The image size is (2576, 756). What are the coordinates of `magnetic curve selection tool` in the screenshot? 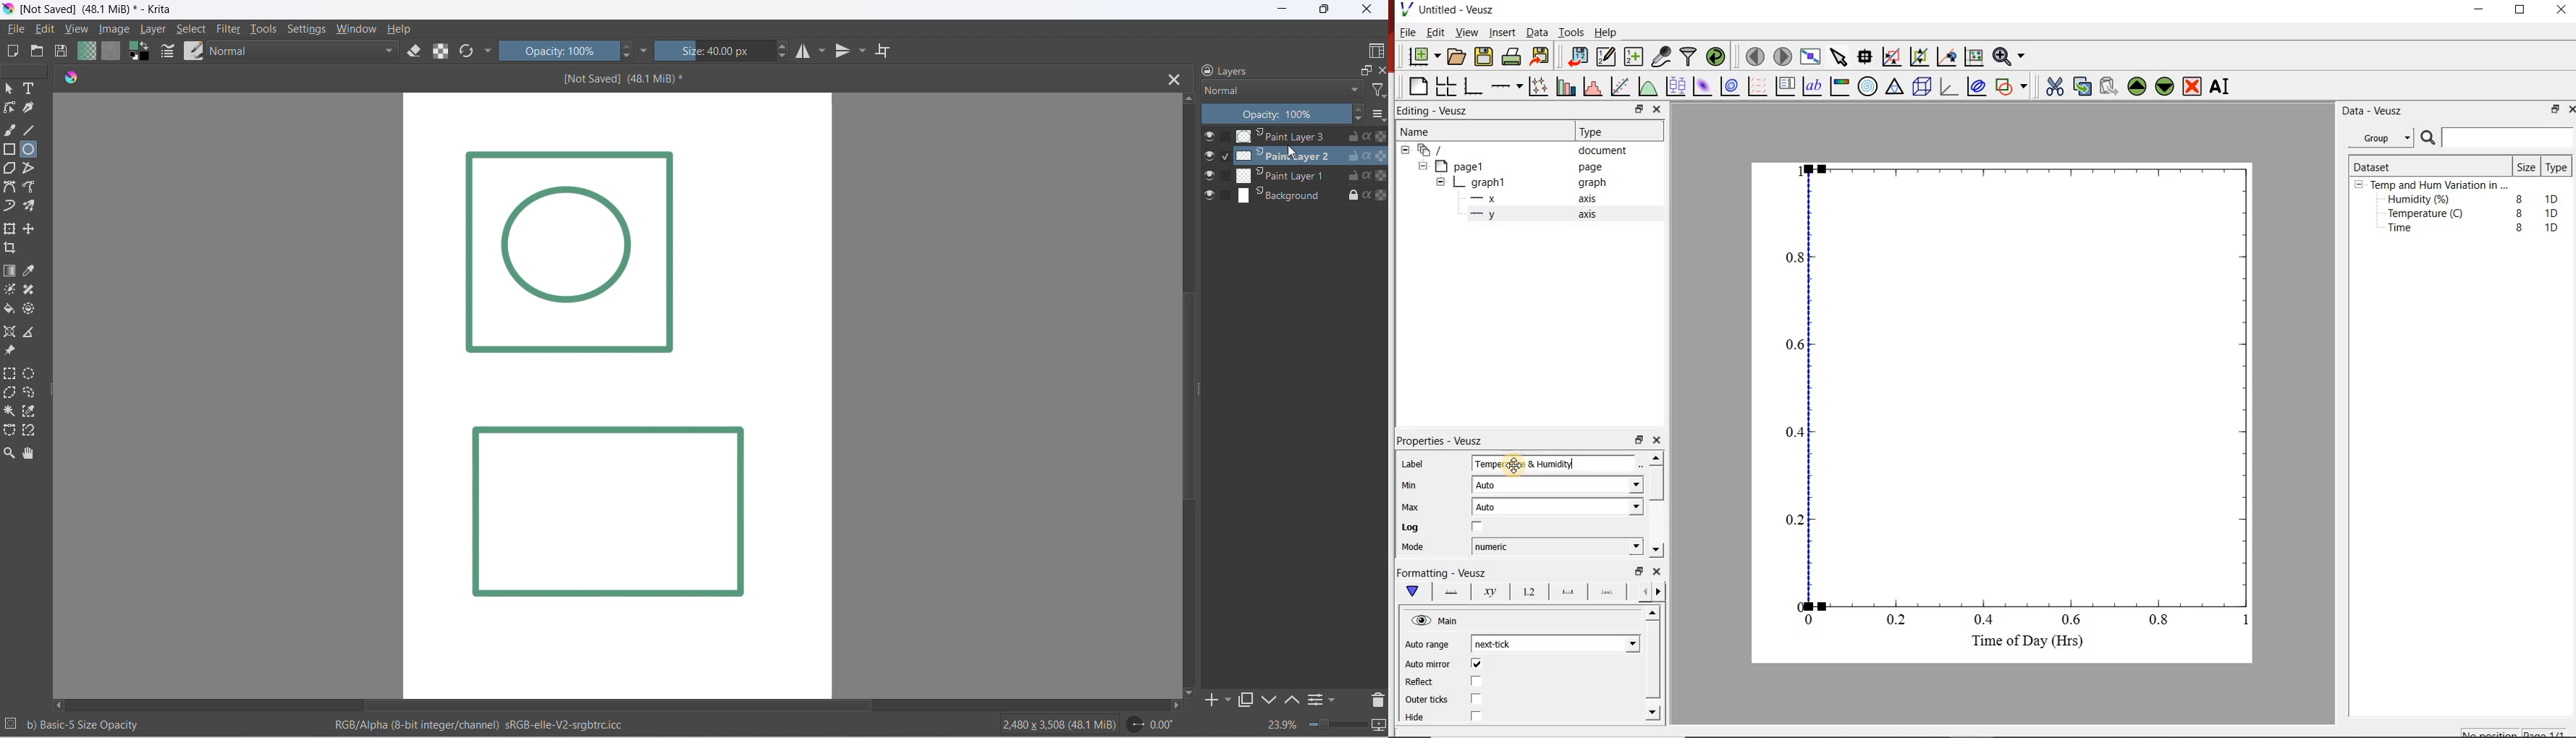 It's located at (30, 432).